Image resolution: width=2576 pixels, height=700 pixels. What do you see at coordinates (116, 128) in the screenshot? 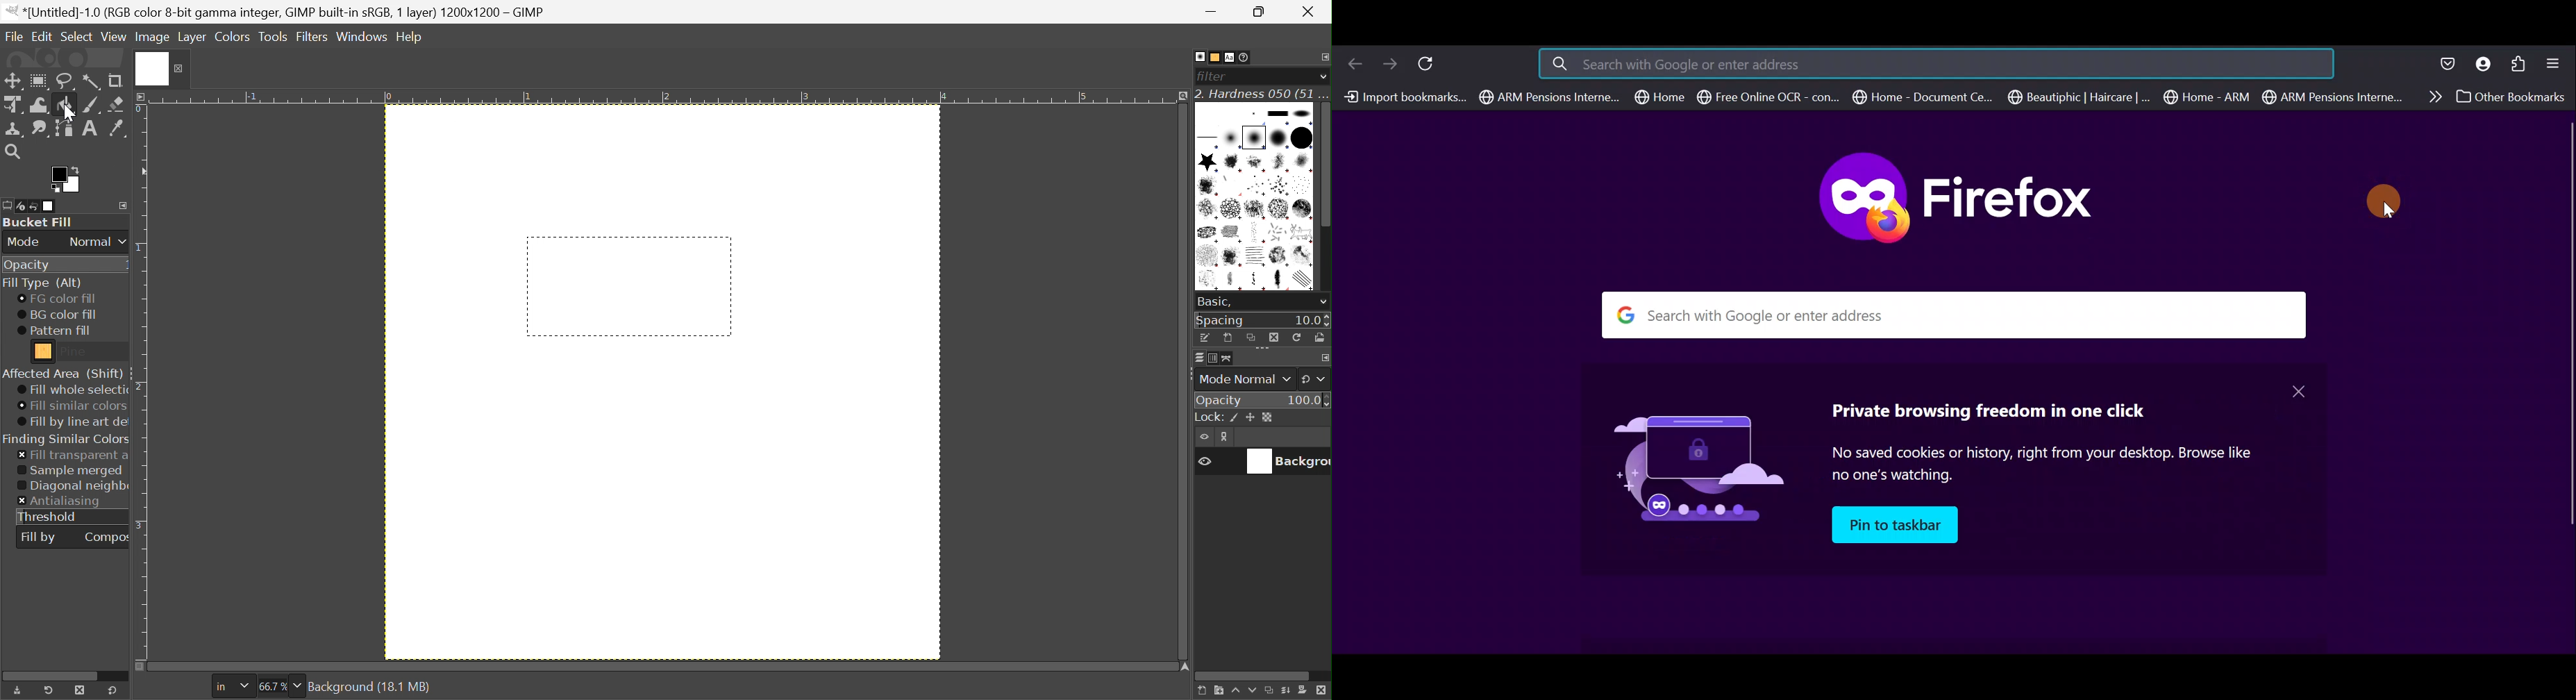
I see `Color Picker Tool` at bounding box center [116, 128].